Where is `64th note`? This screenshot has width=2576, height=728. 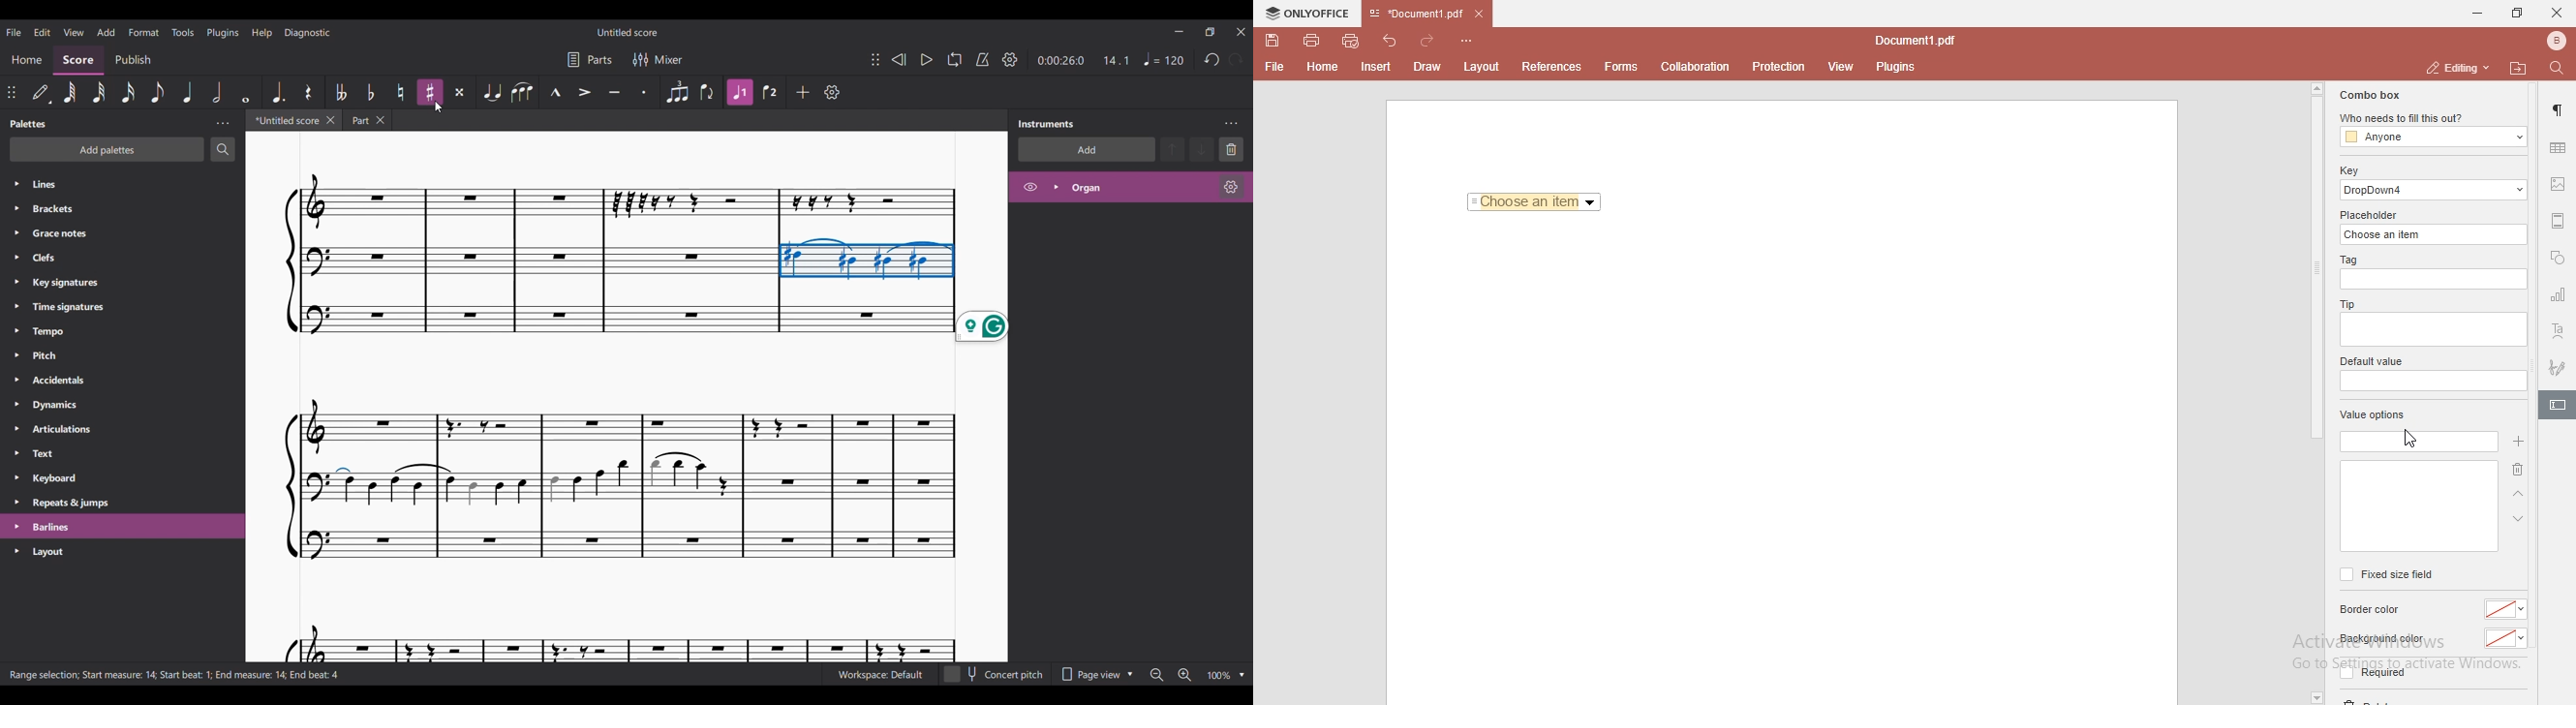
64th note is located at coordinates (69, 92).